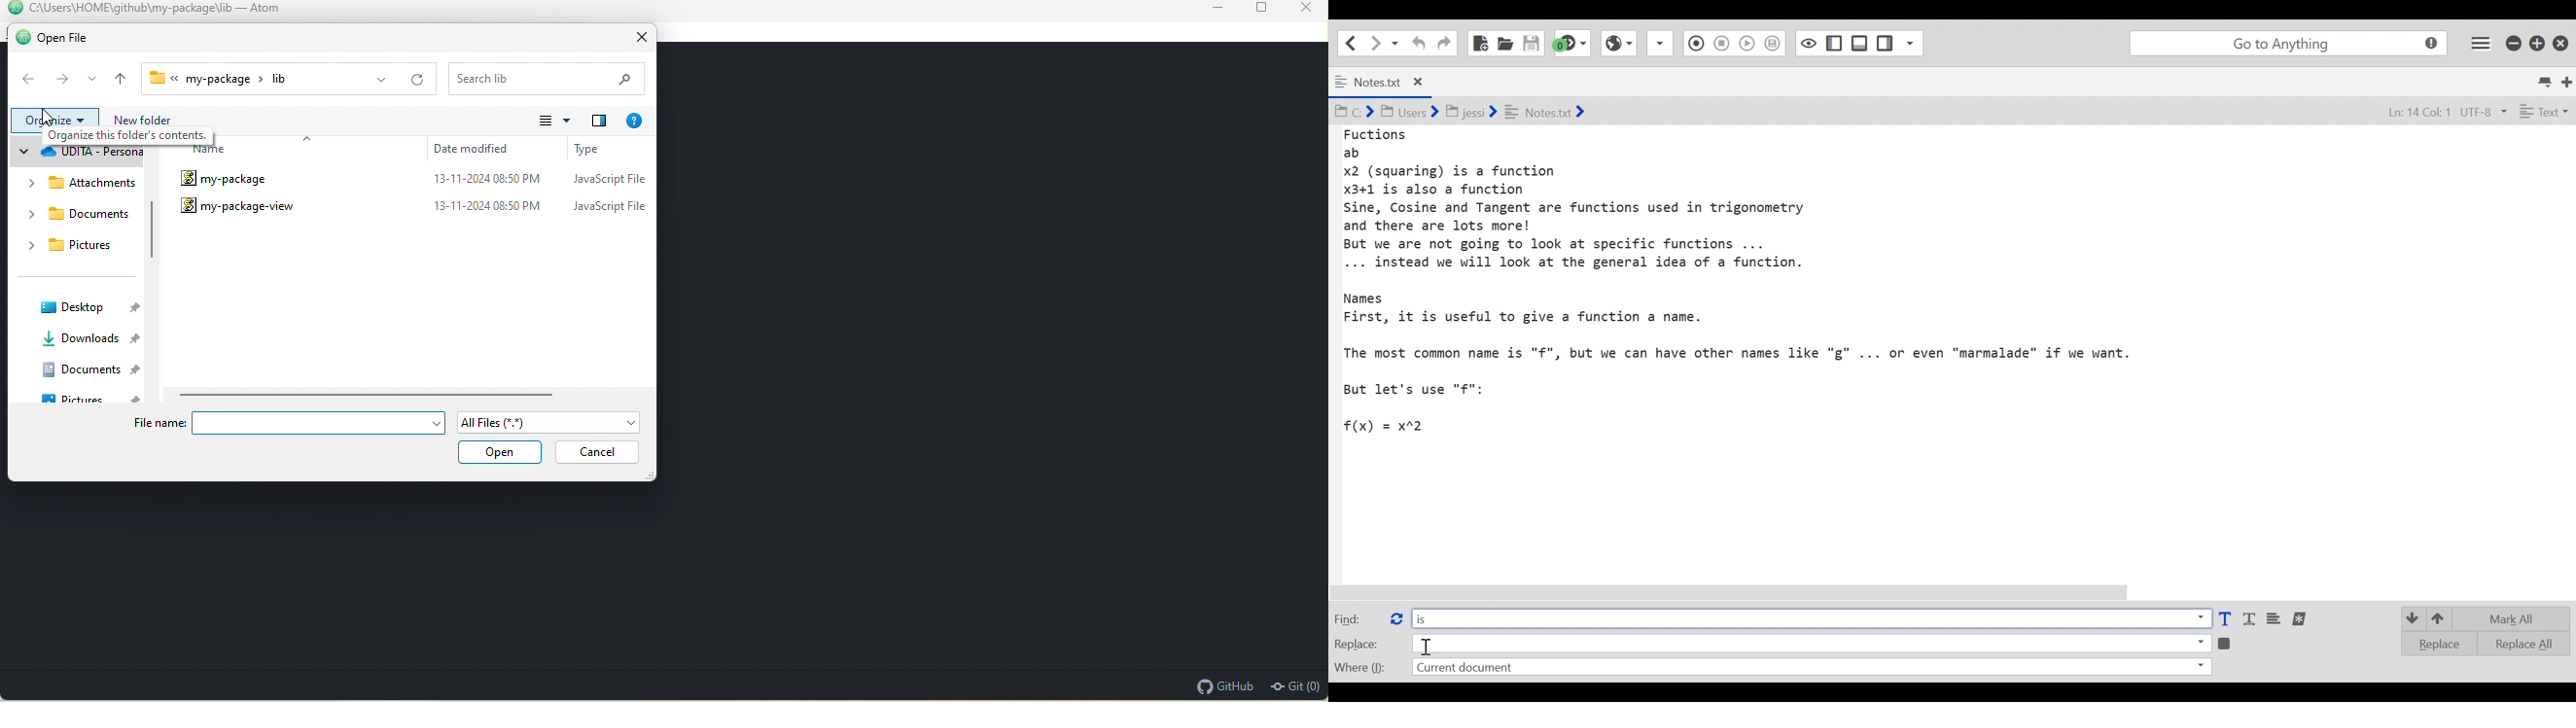 The width and height of the screenshot is (2576, 728). I want to click on Jump to next syntax checking result, so click(1572, 43).